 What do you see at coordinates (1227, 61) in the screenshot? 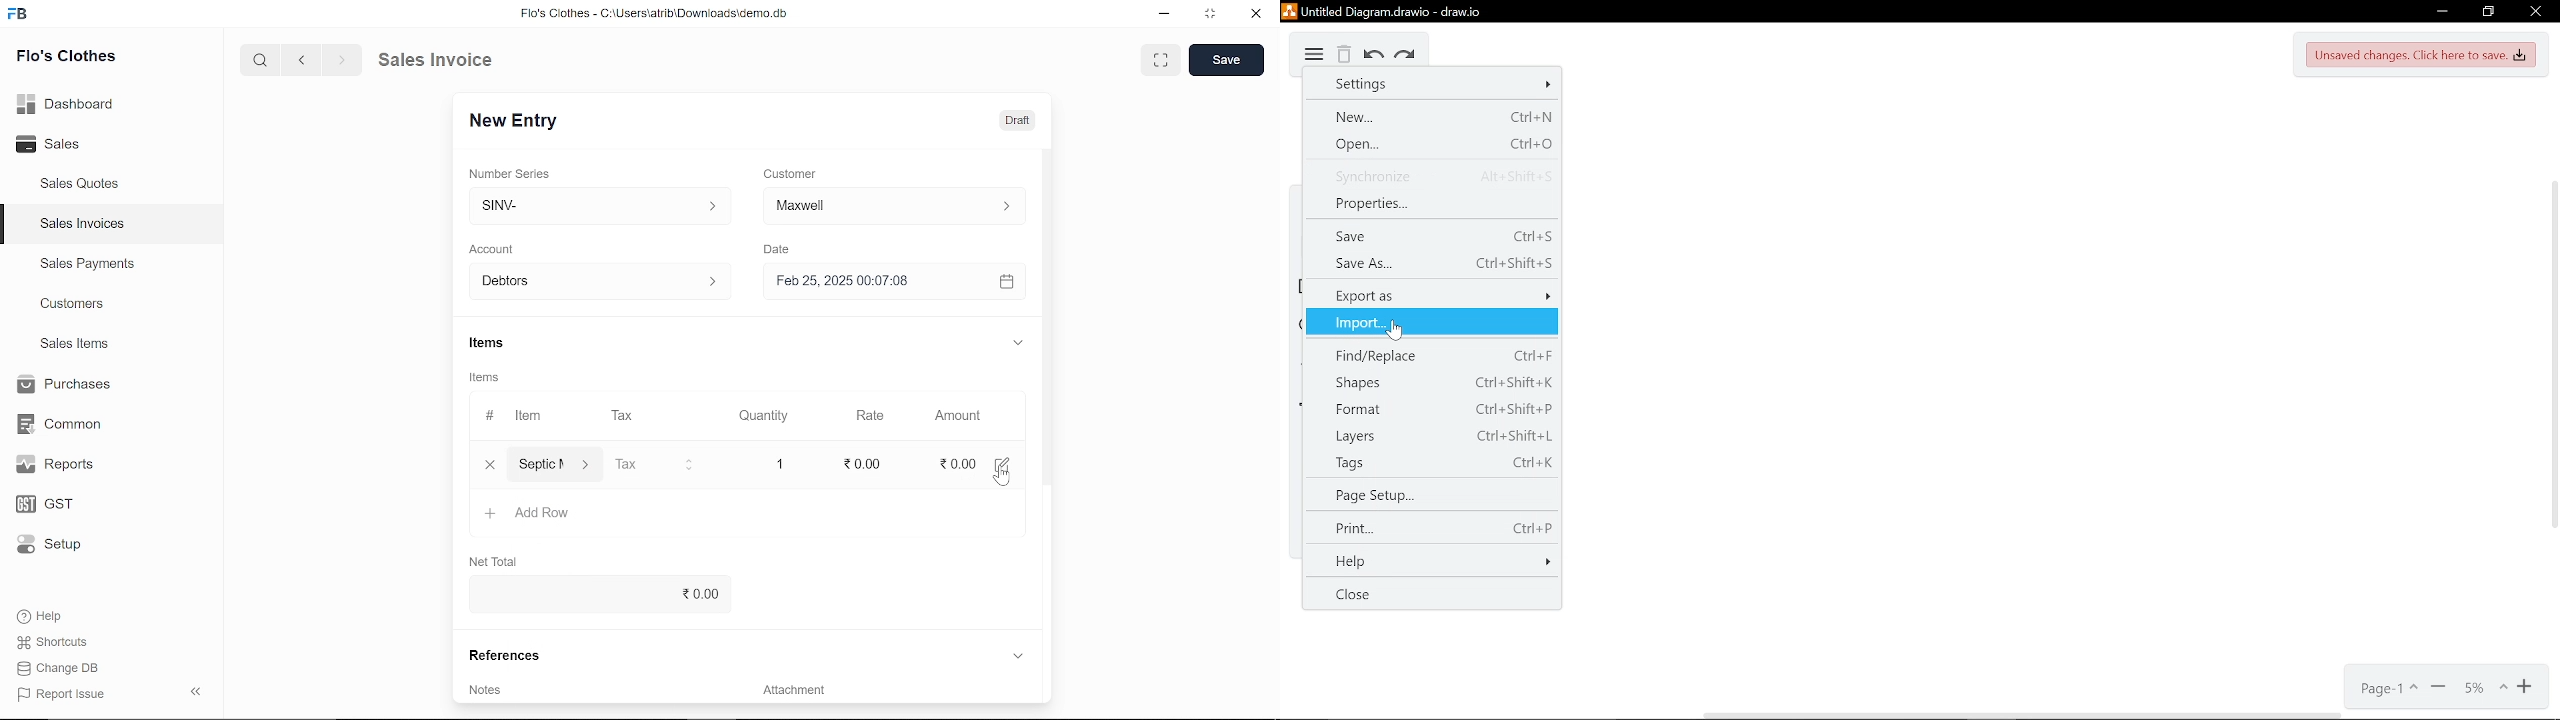
I see `save` at bounding box center [1227, 61].